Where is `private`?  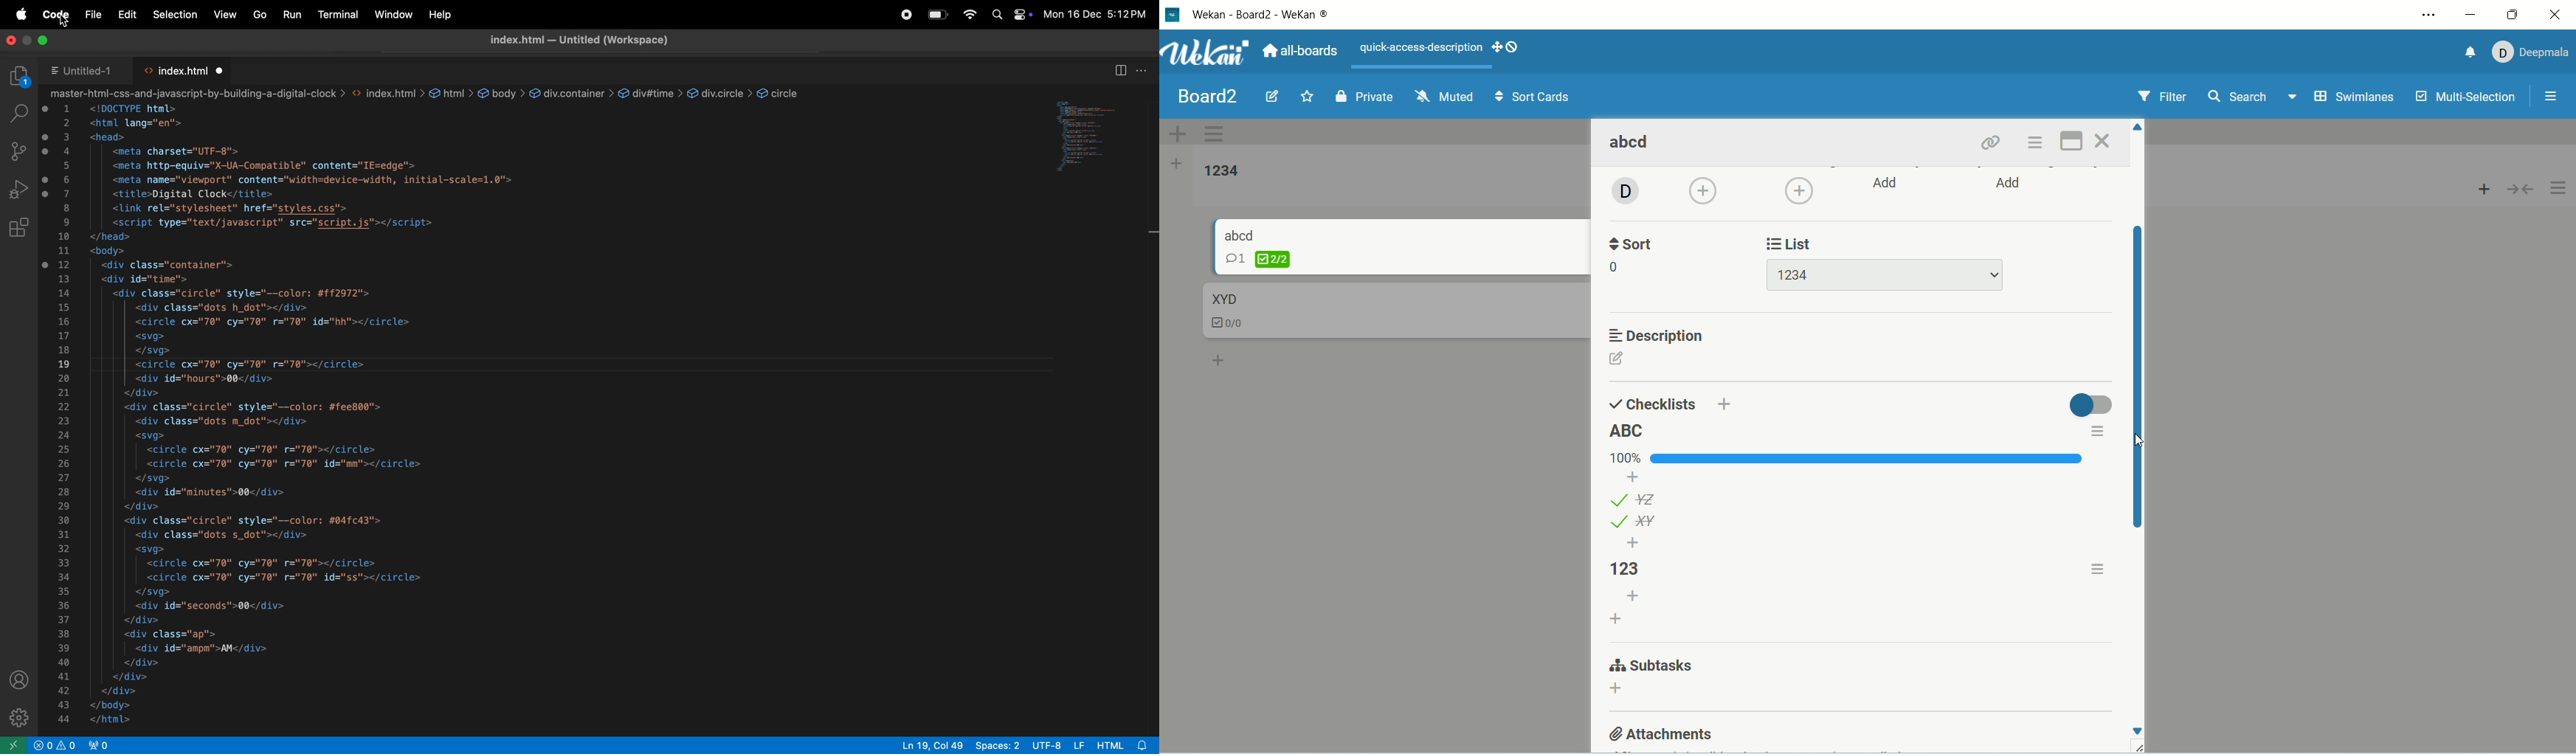
private is located at coordinates (1361, 99).